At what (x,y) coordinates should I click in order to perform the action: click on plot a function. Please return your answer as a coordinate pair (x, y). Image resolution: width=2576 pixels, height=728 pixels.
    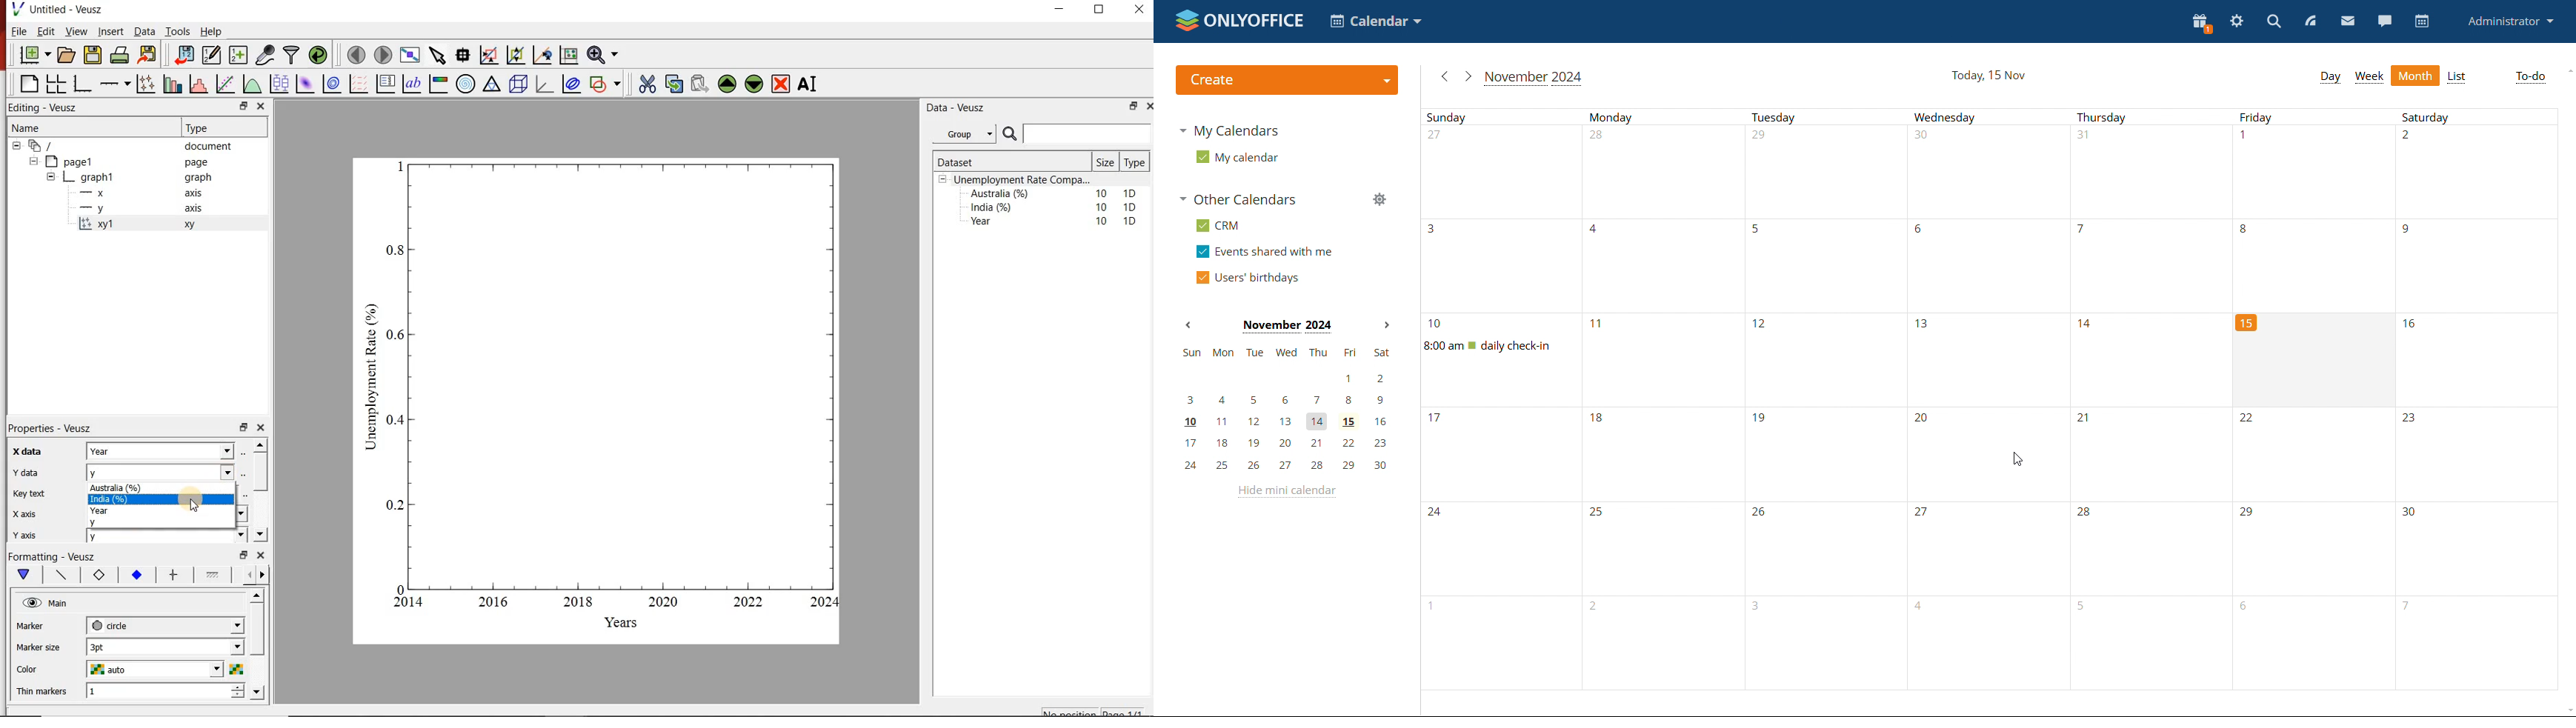
    Looking at the image, I should click on (252, 84).